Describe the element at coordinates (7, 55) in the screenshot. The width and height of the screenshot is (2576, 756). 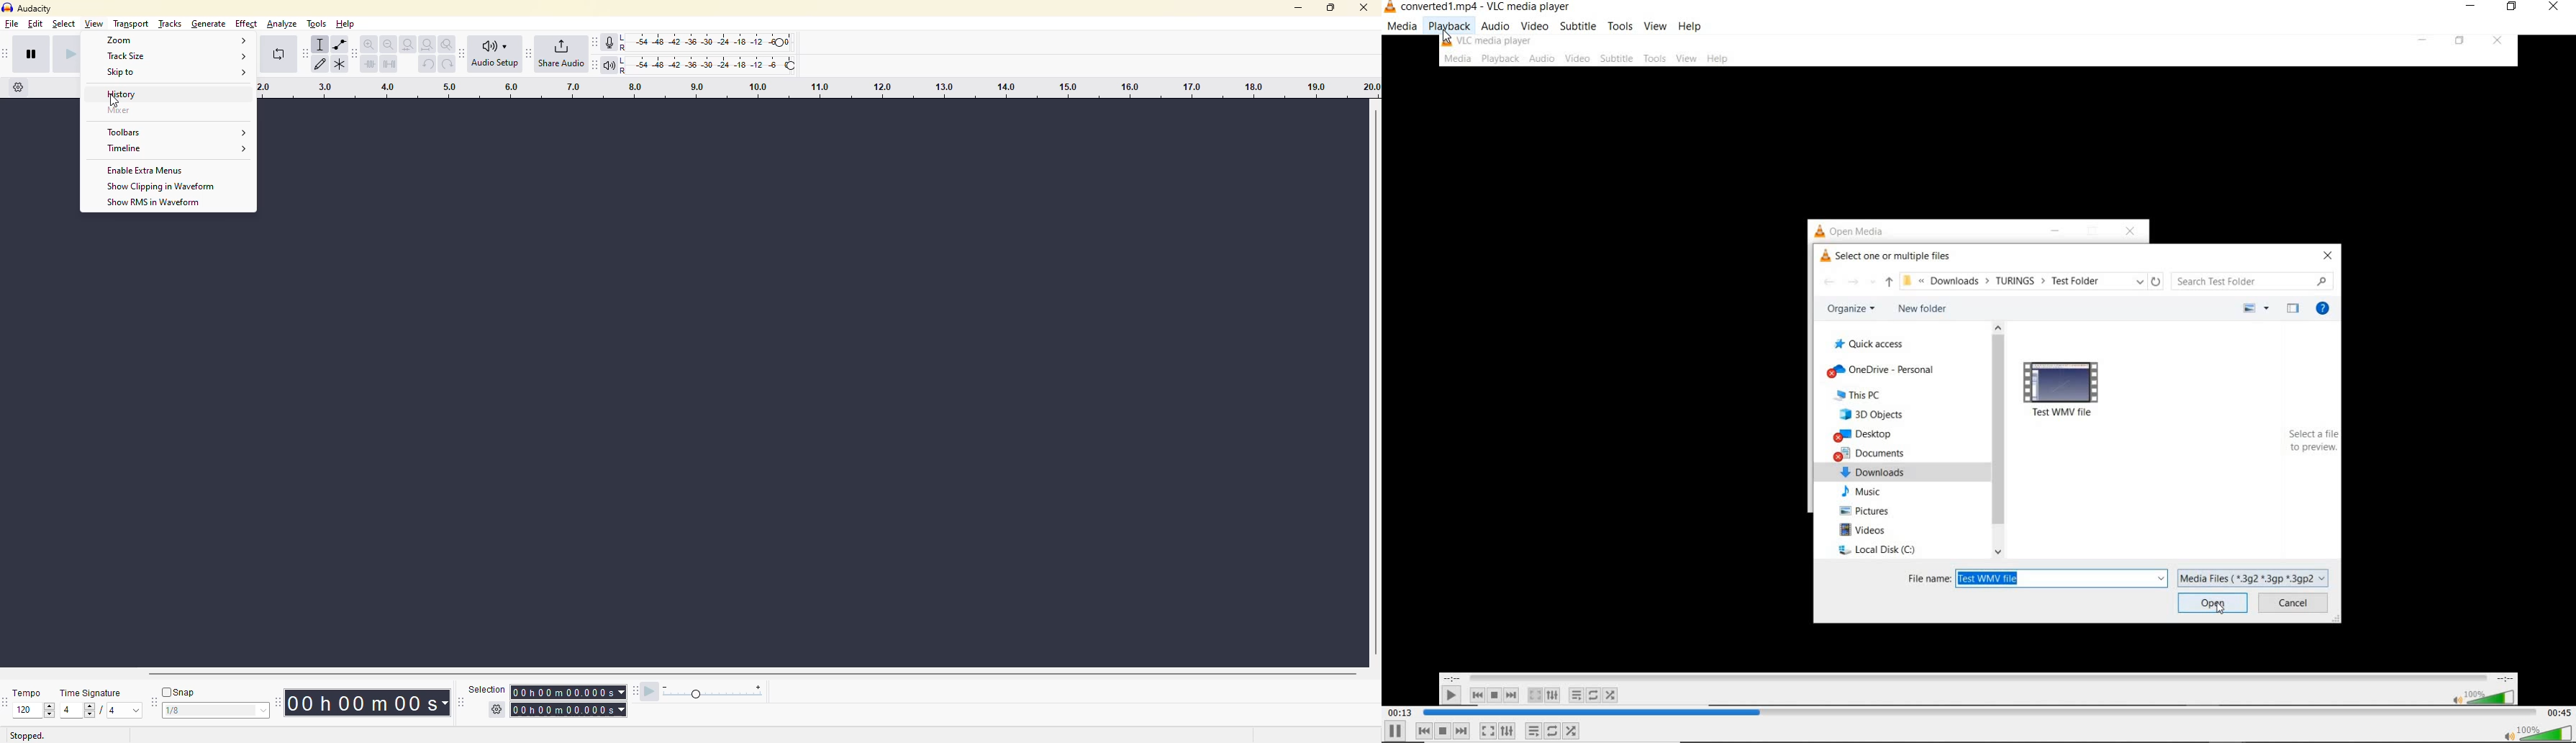
I see `audacity transport toolbar` at that location.